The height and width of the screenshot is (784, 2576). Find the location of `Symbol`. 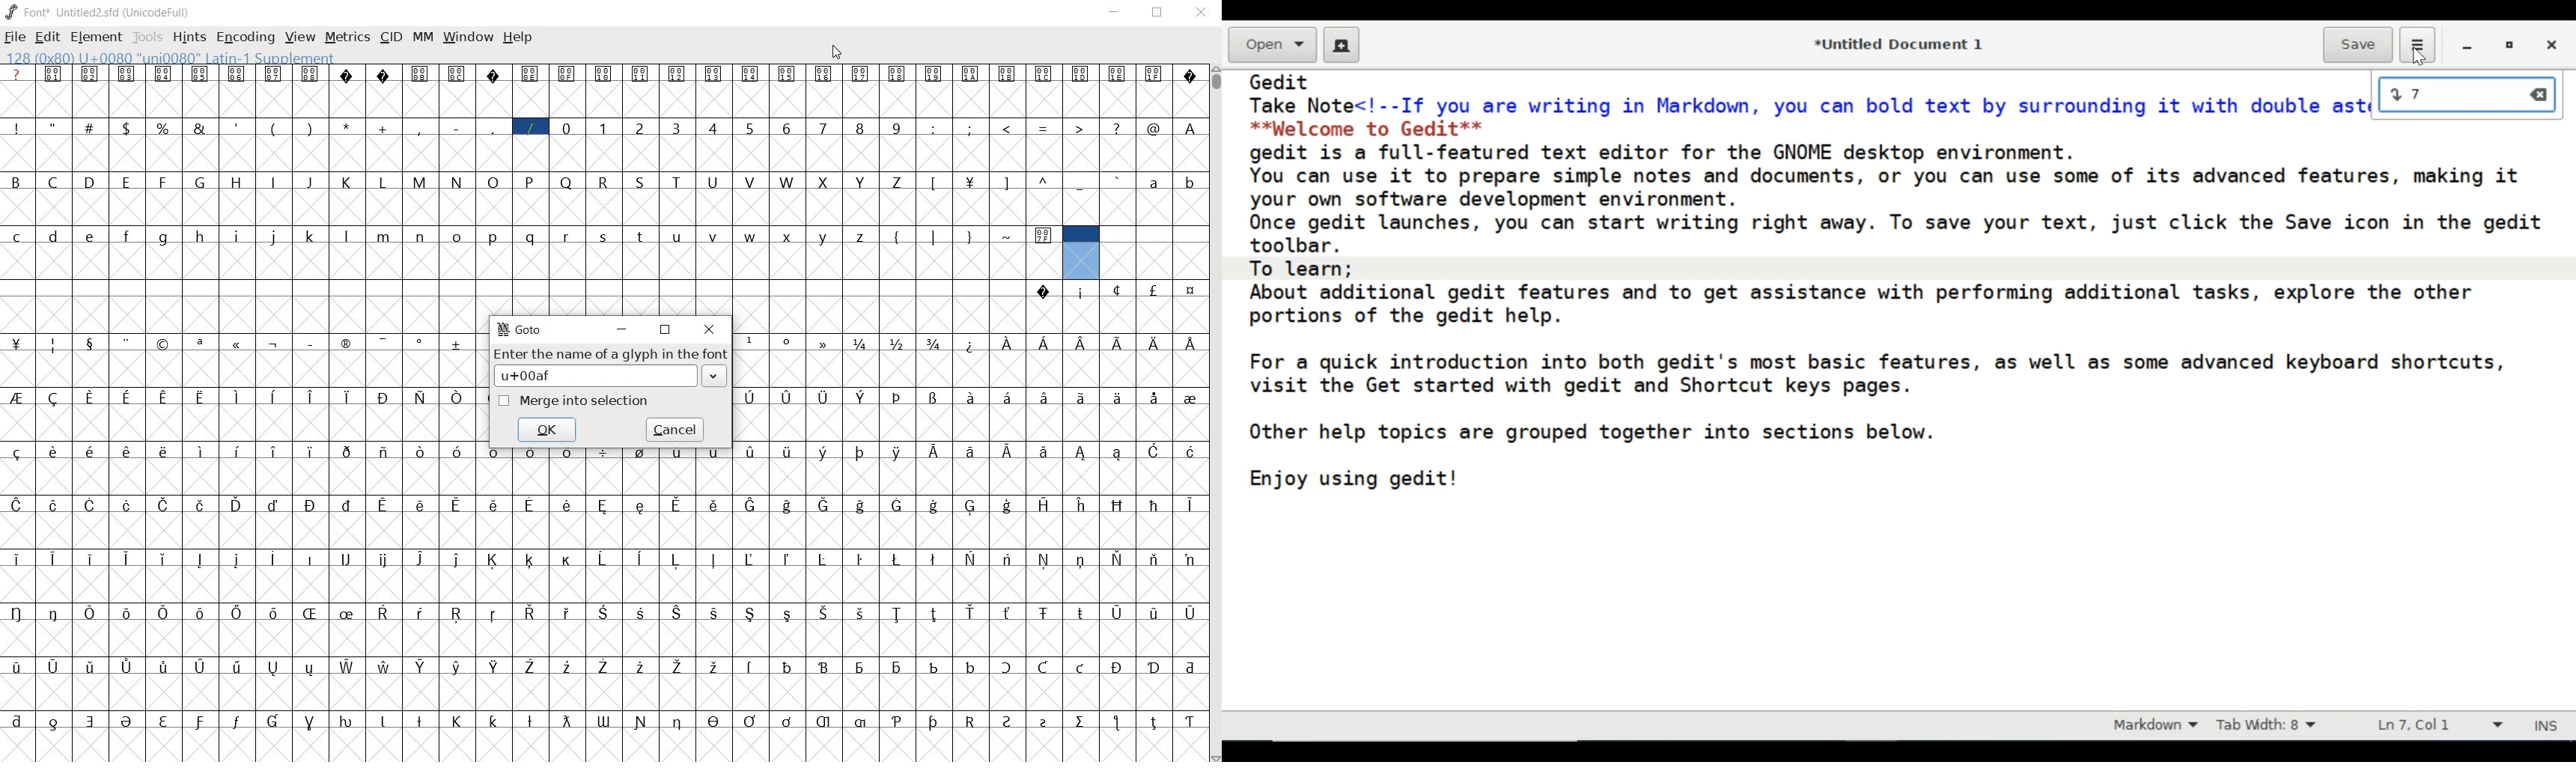

Symbol is located at coordinates (91, 74).